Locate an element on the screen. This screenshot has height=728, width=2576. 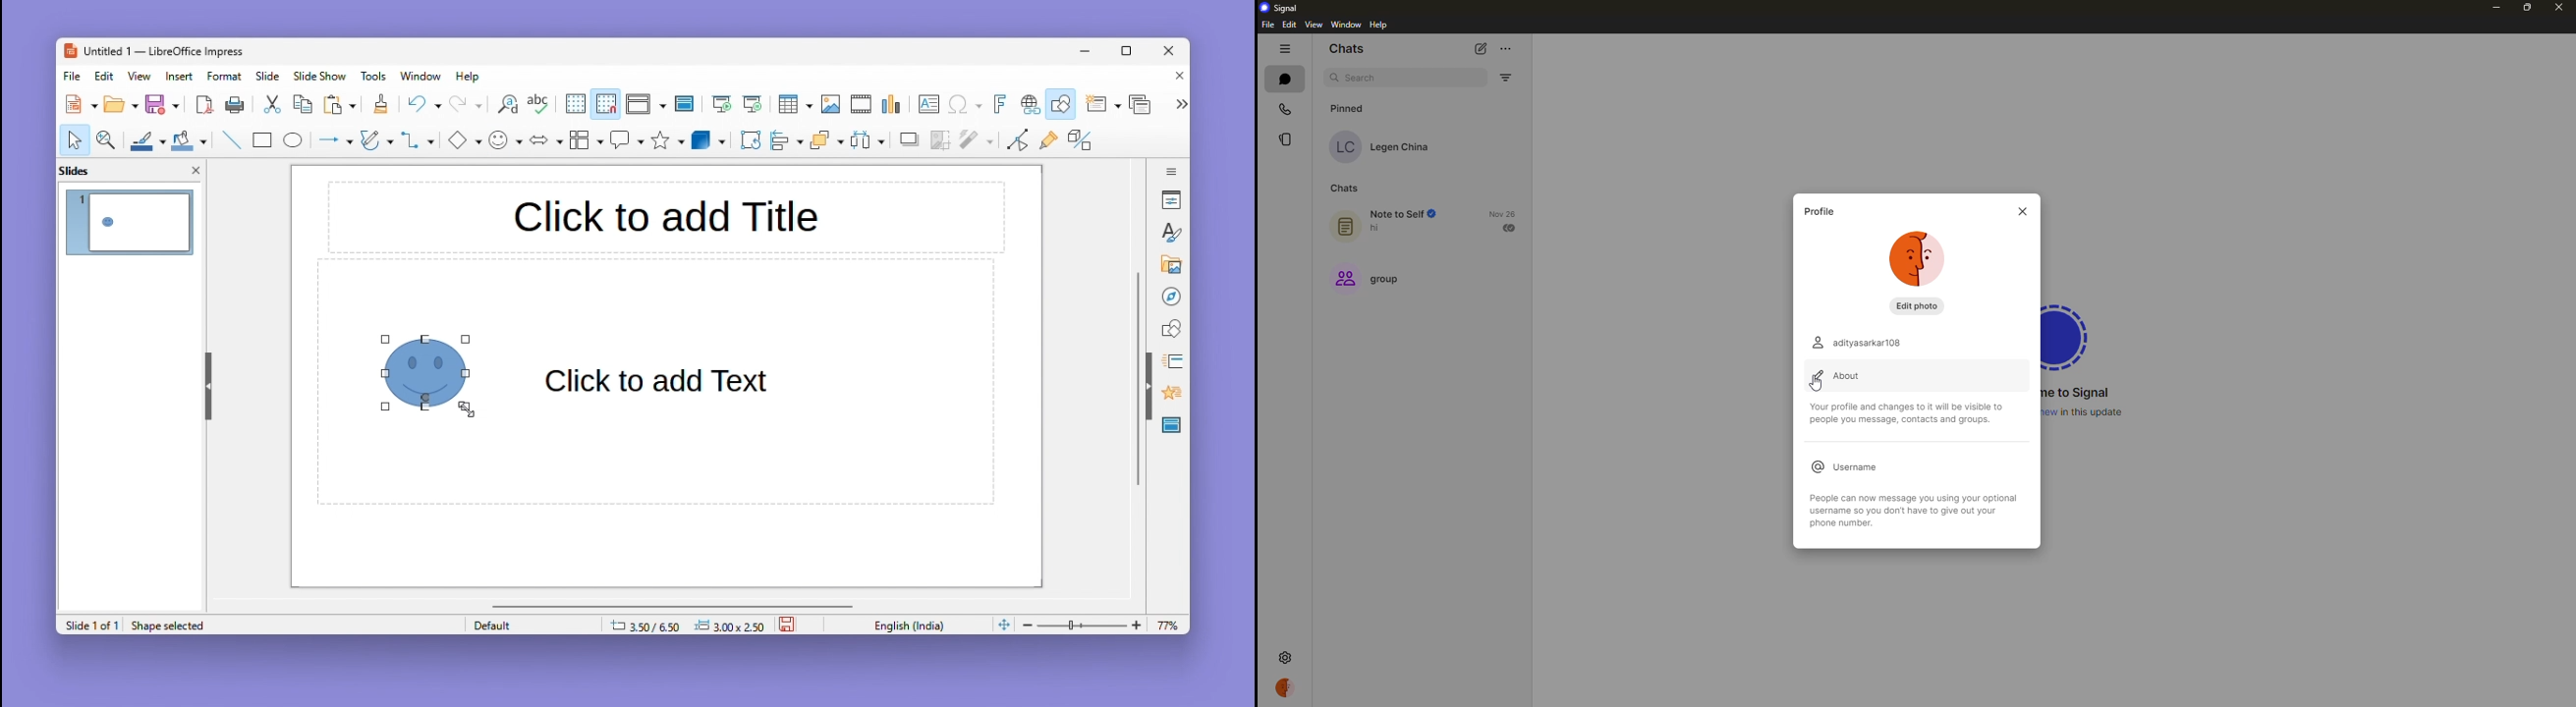
File name is located at coordinates (152, 52).